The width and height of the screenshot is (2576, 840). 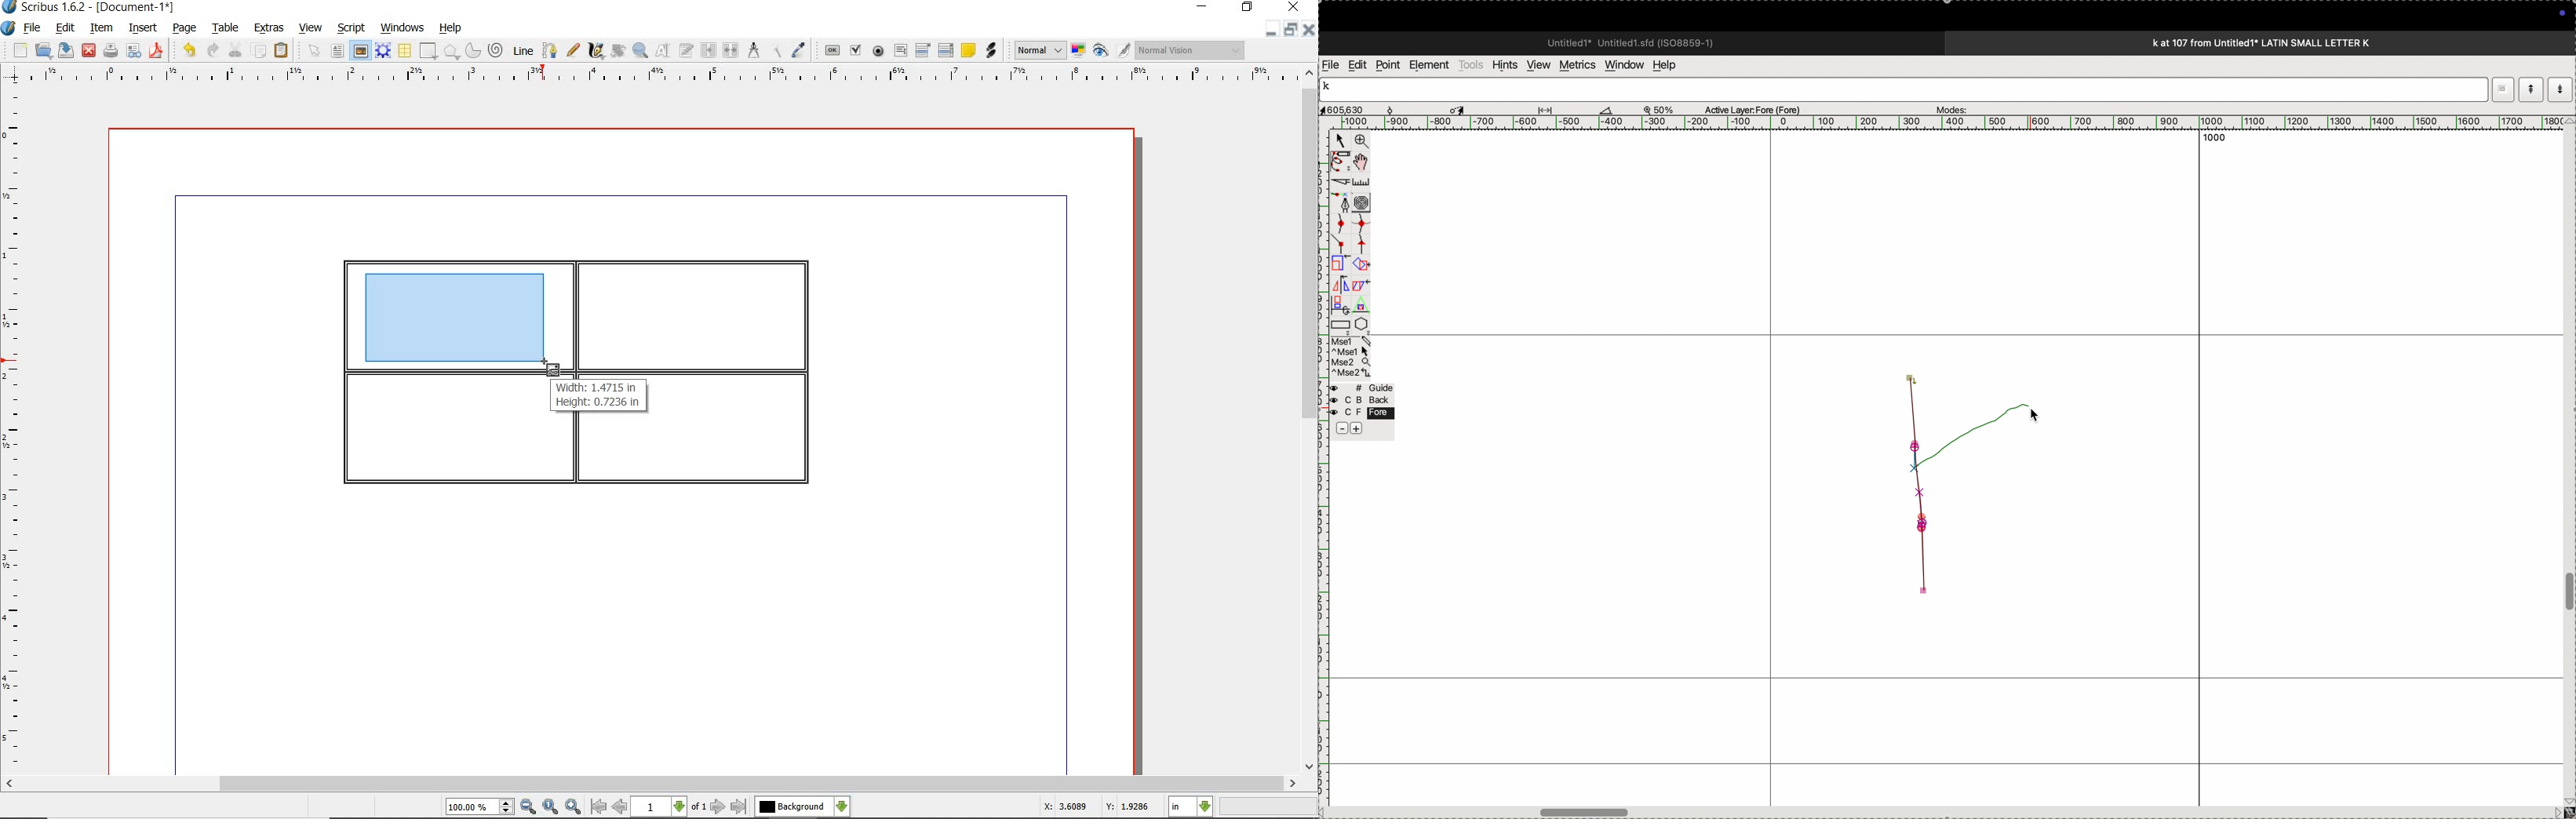 I want to click on copy item properties, so click(x=775, y=51).